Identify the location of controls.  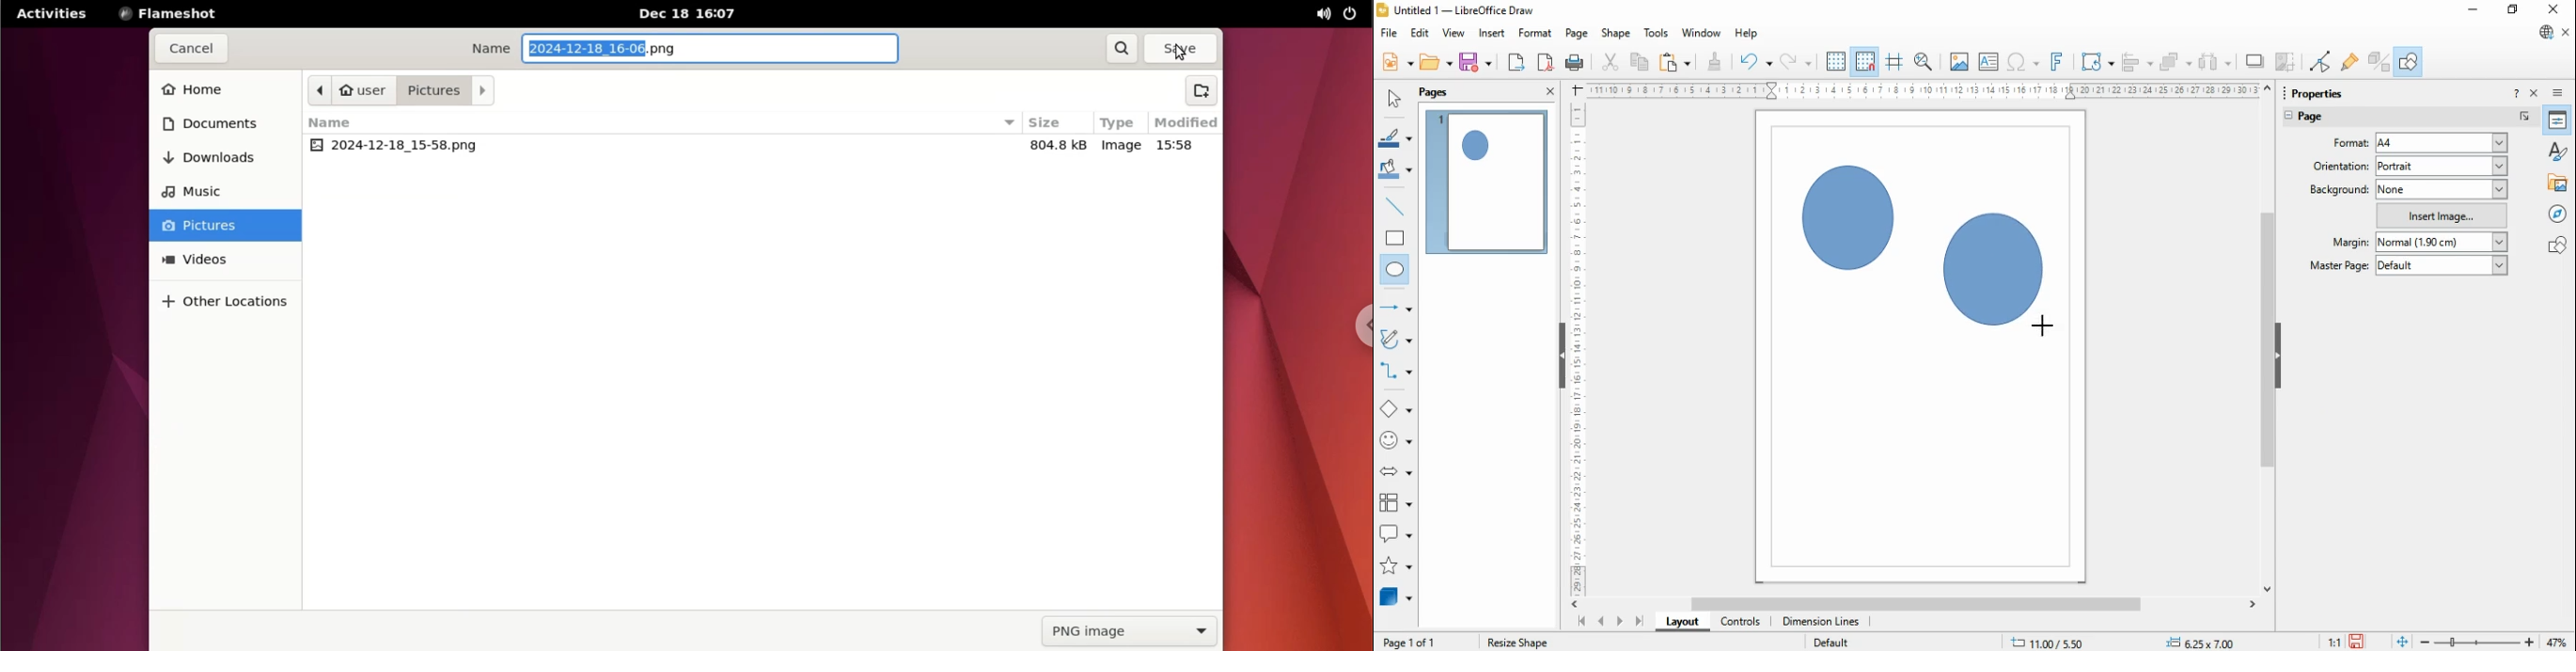
(1739, 622).